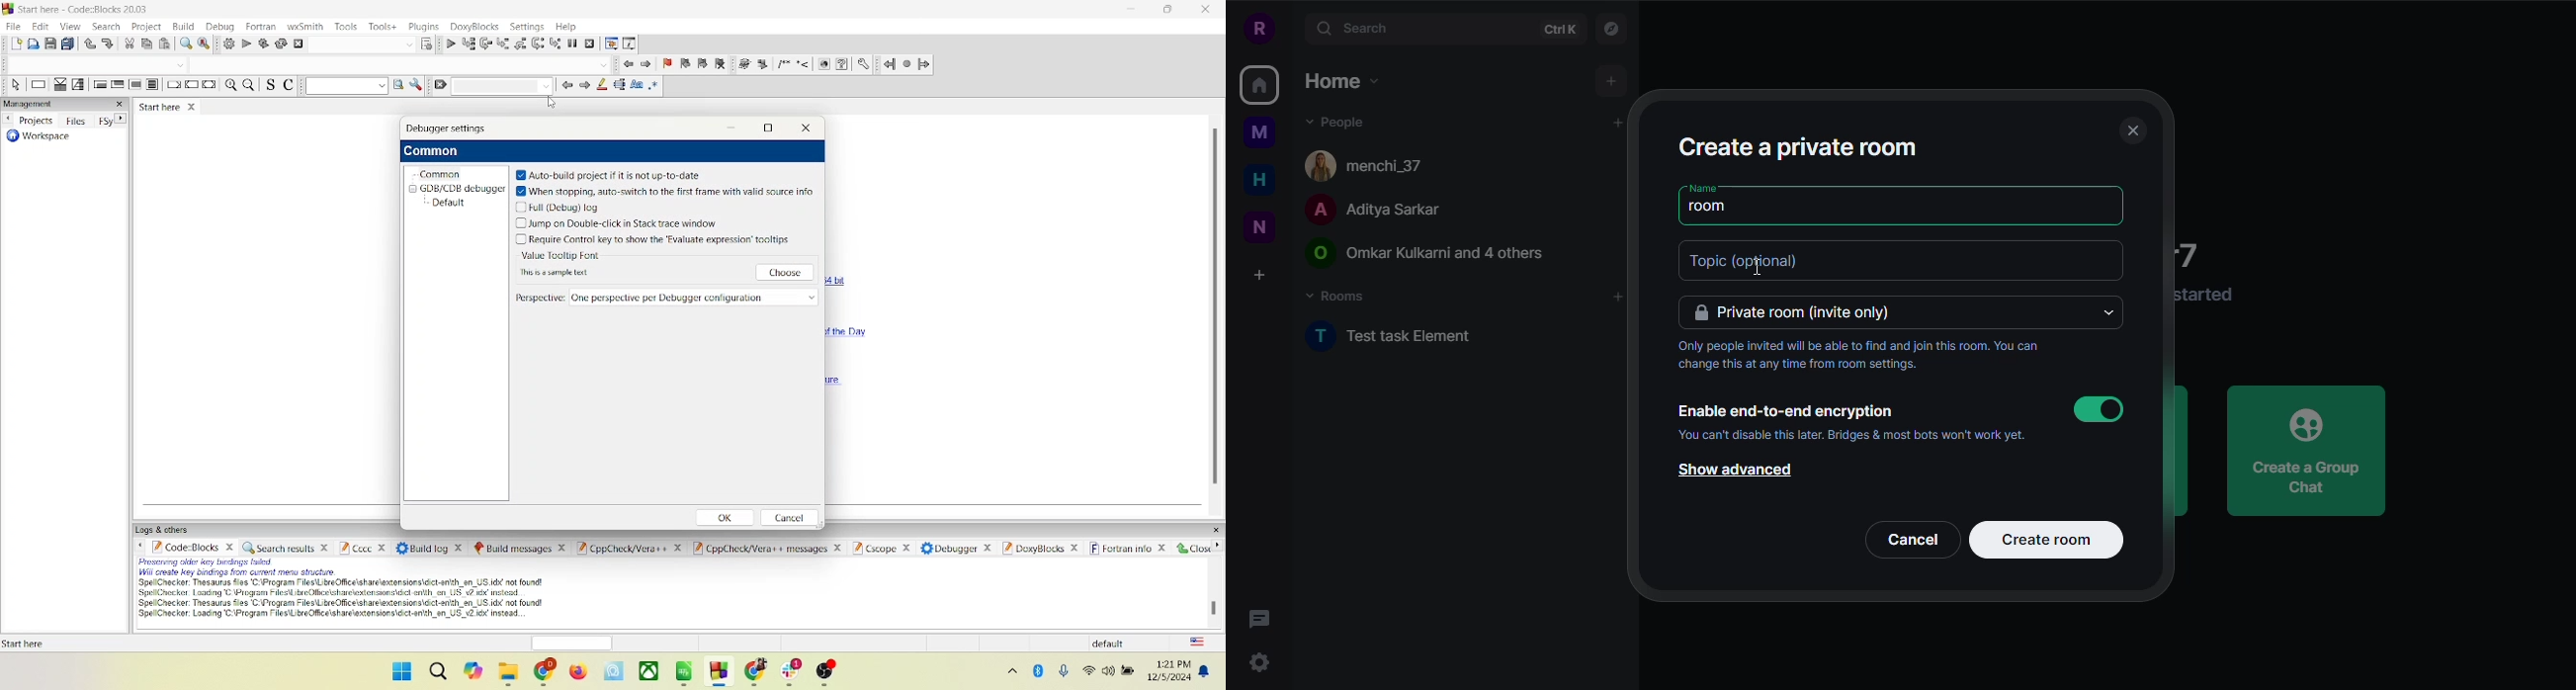  I want to click on navigator, so click(1616, 30).